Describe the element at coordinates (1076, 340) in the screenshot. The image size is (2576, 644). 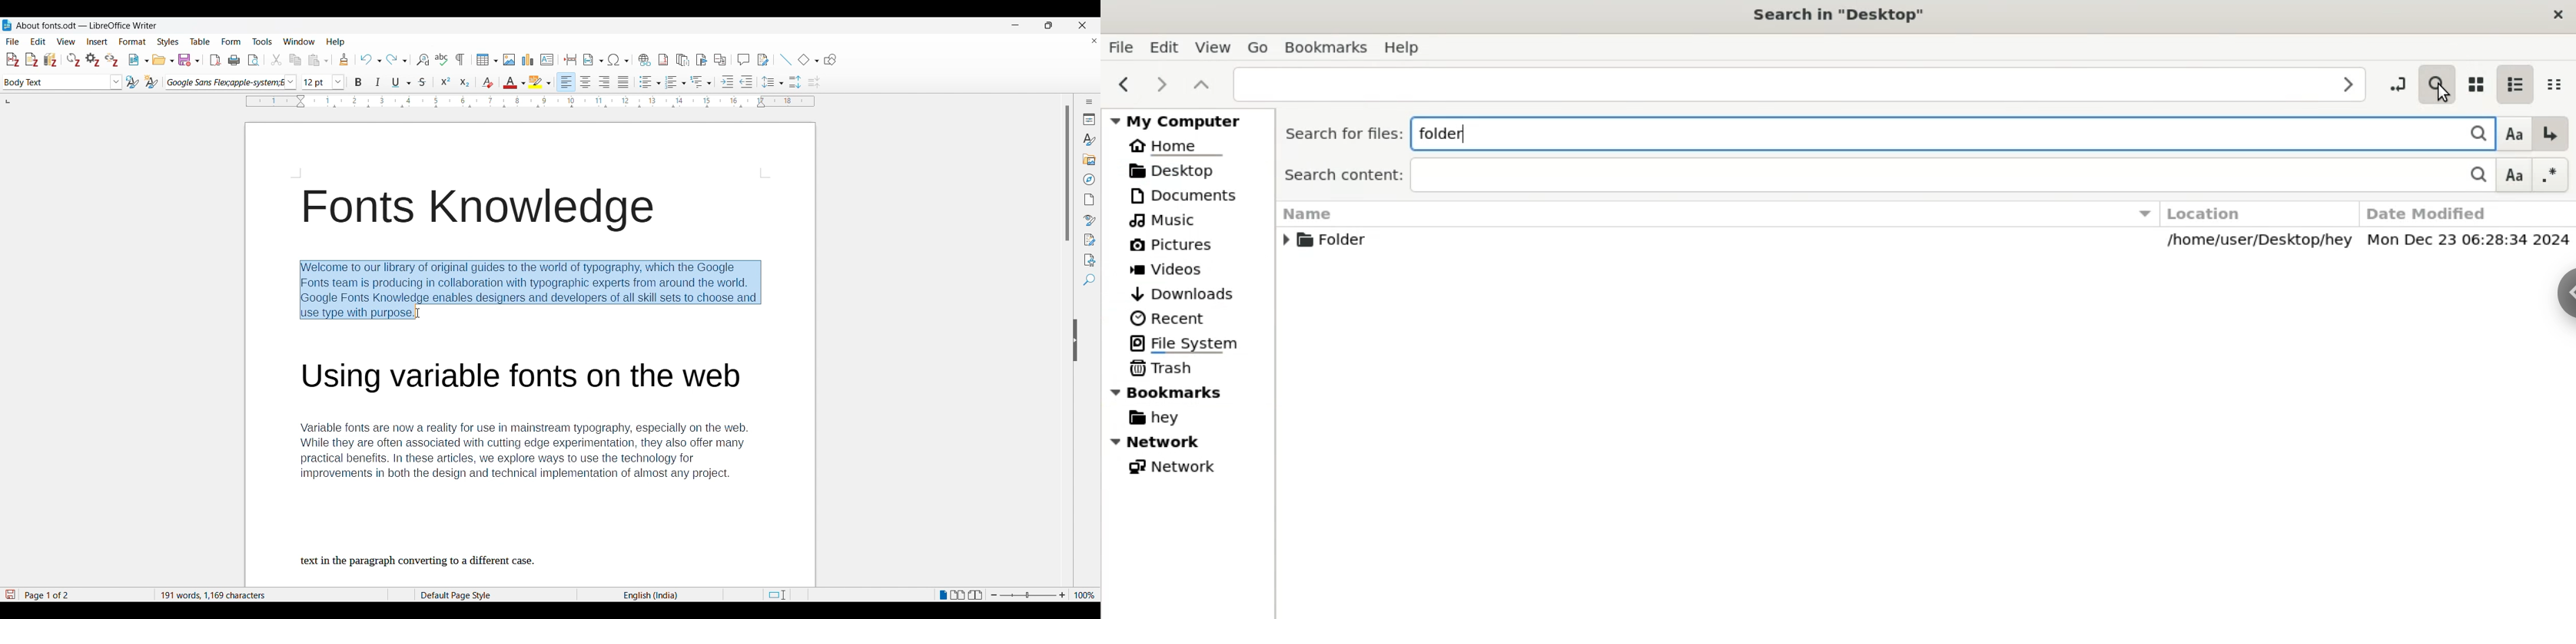
I see `Hide sidebar` at that location.